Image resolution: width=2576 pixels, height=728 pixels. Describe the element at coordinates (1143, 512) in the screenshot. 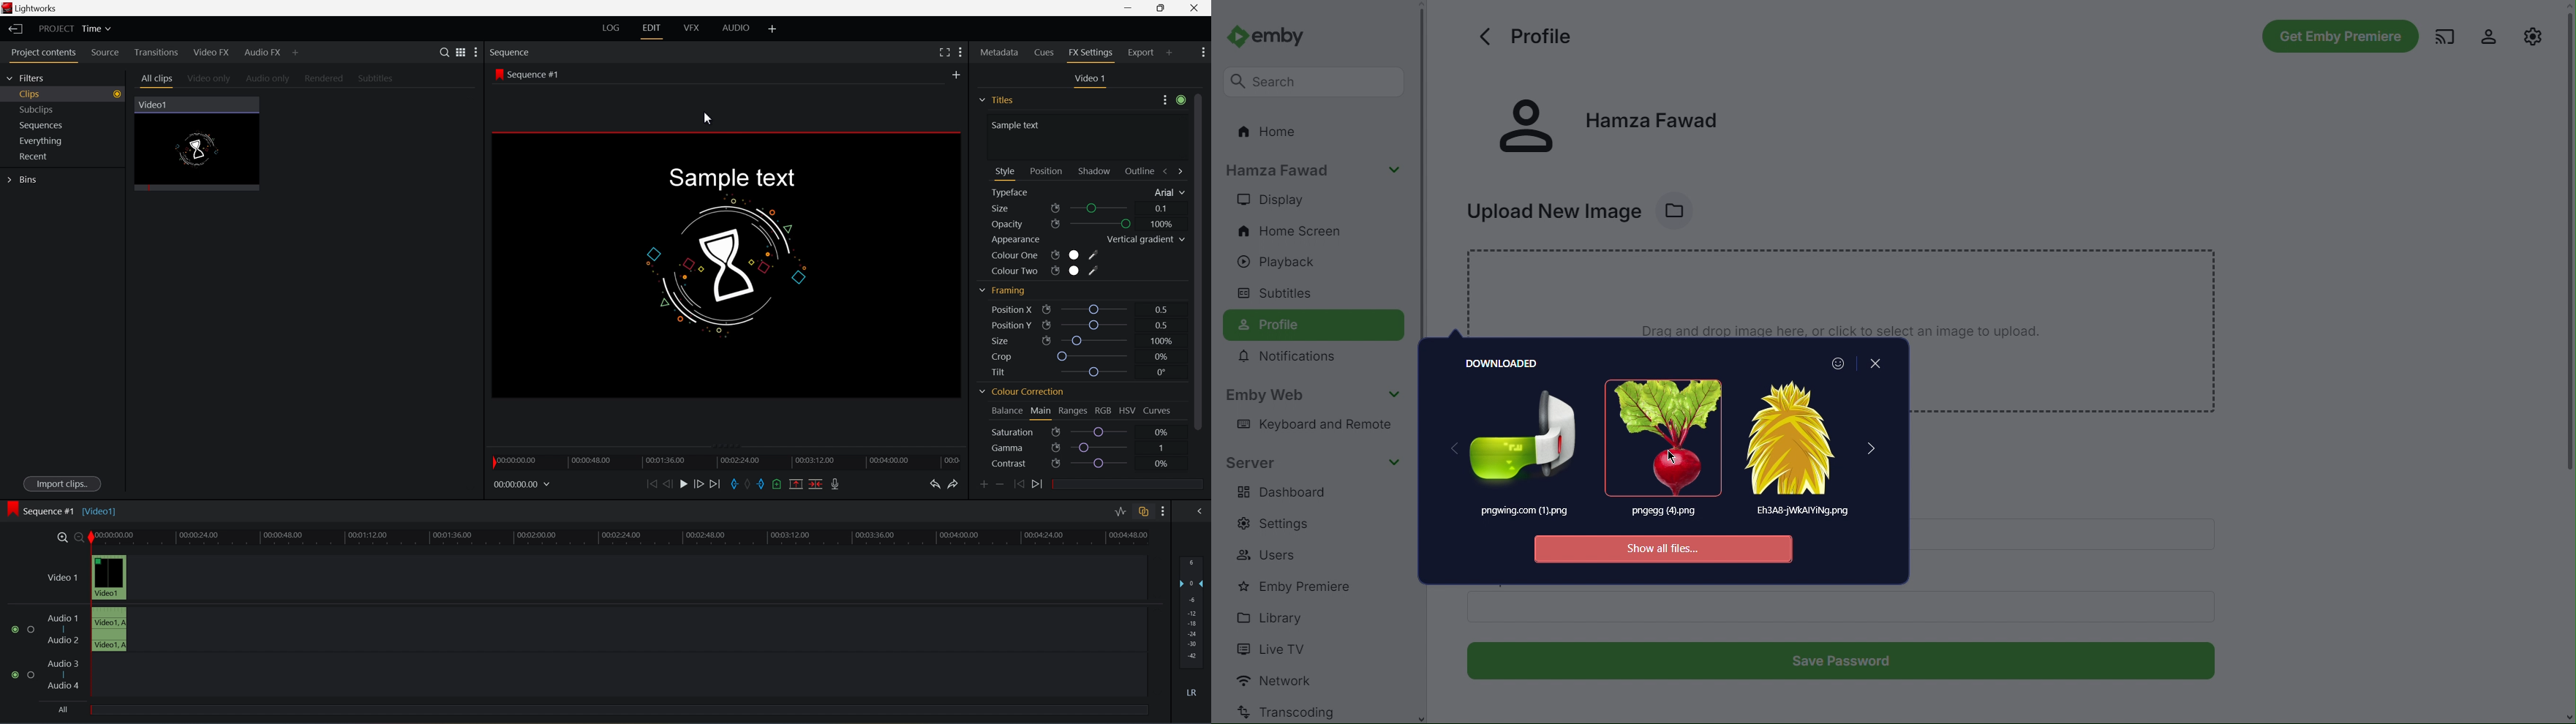

I see `toggle auto track sync` at that location.